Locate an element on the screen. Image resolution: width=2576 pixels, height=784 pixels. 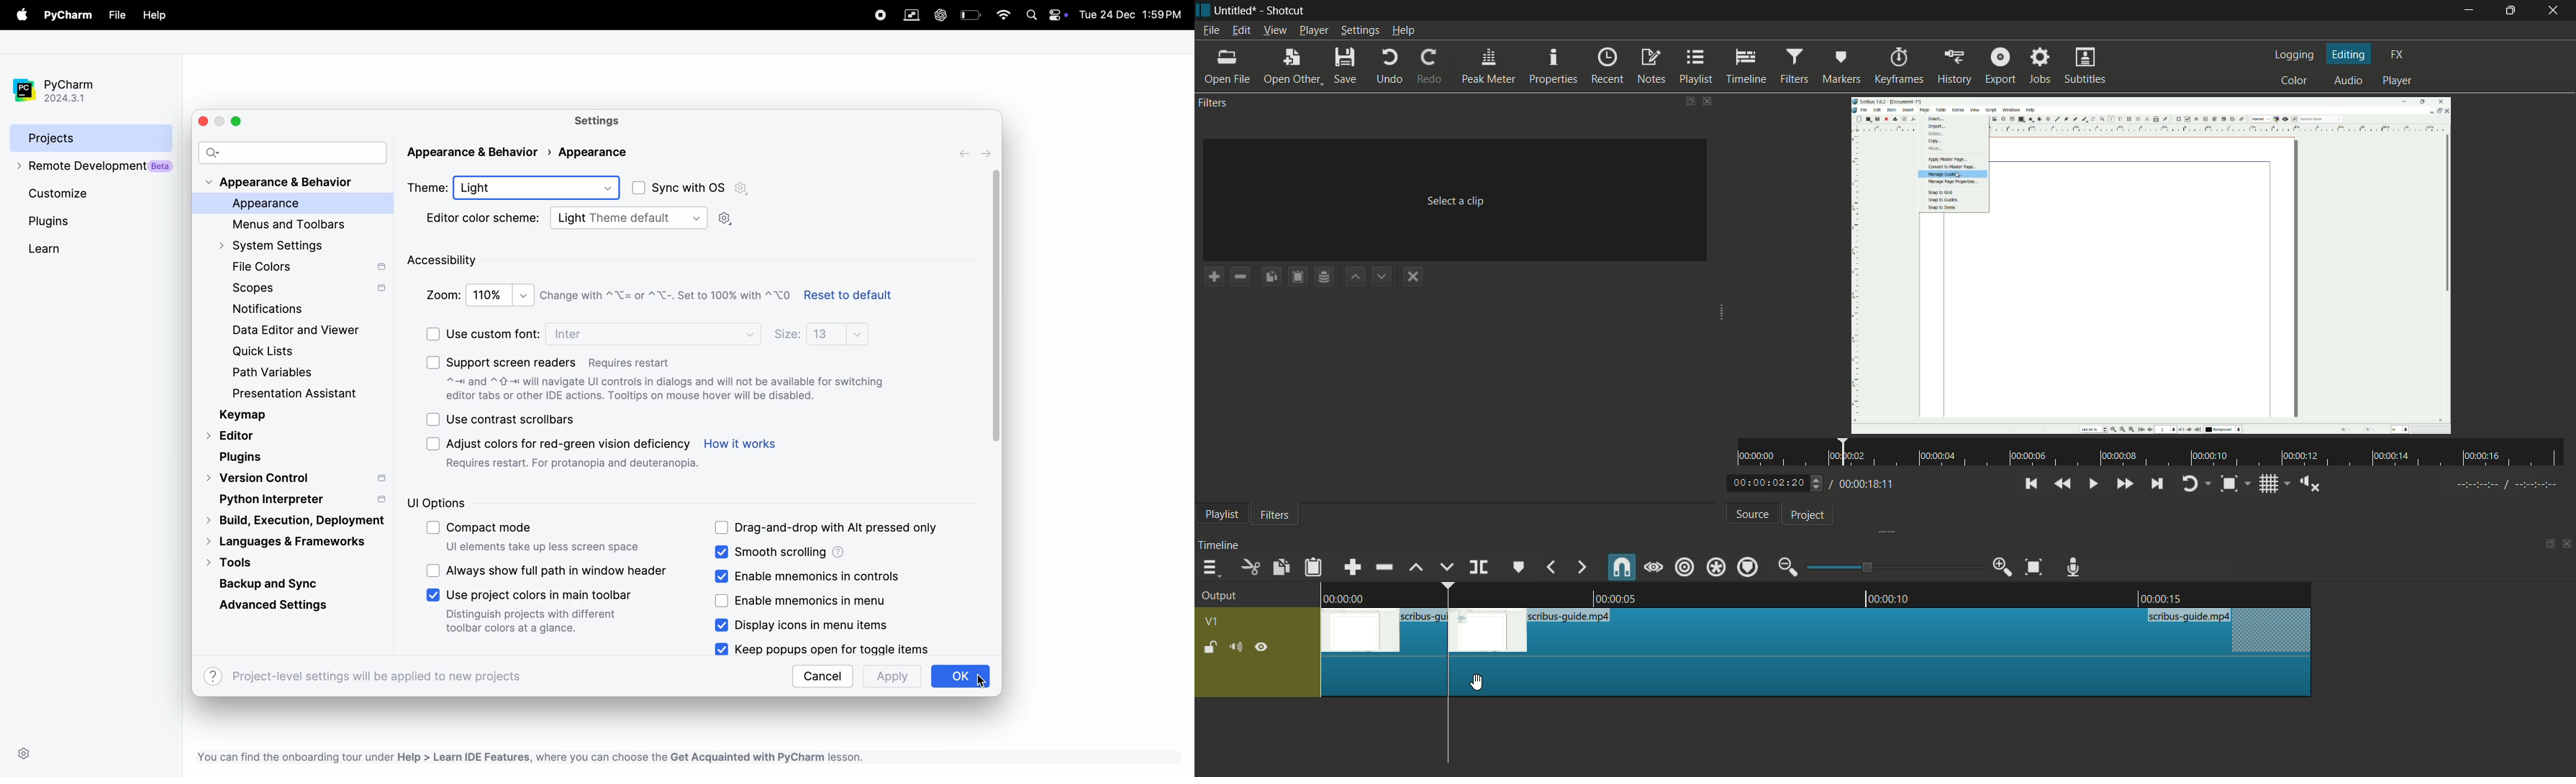
use custom font is located at coordinates (495, 332).